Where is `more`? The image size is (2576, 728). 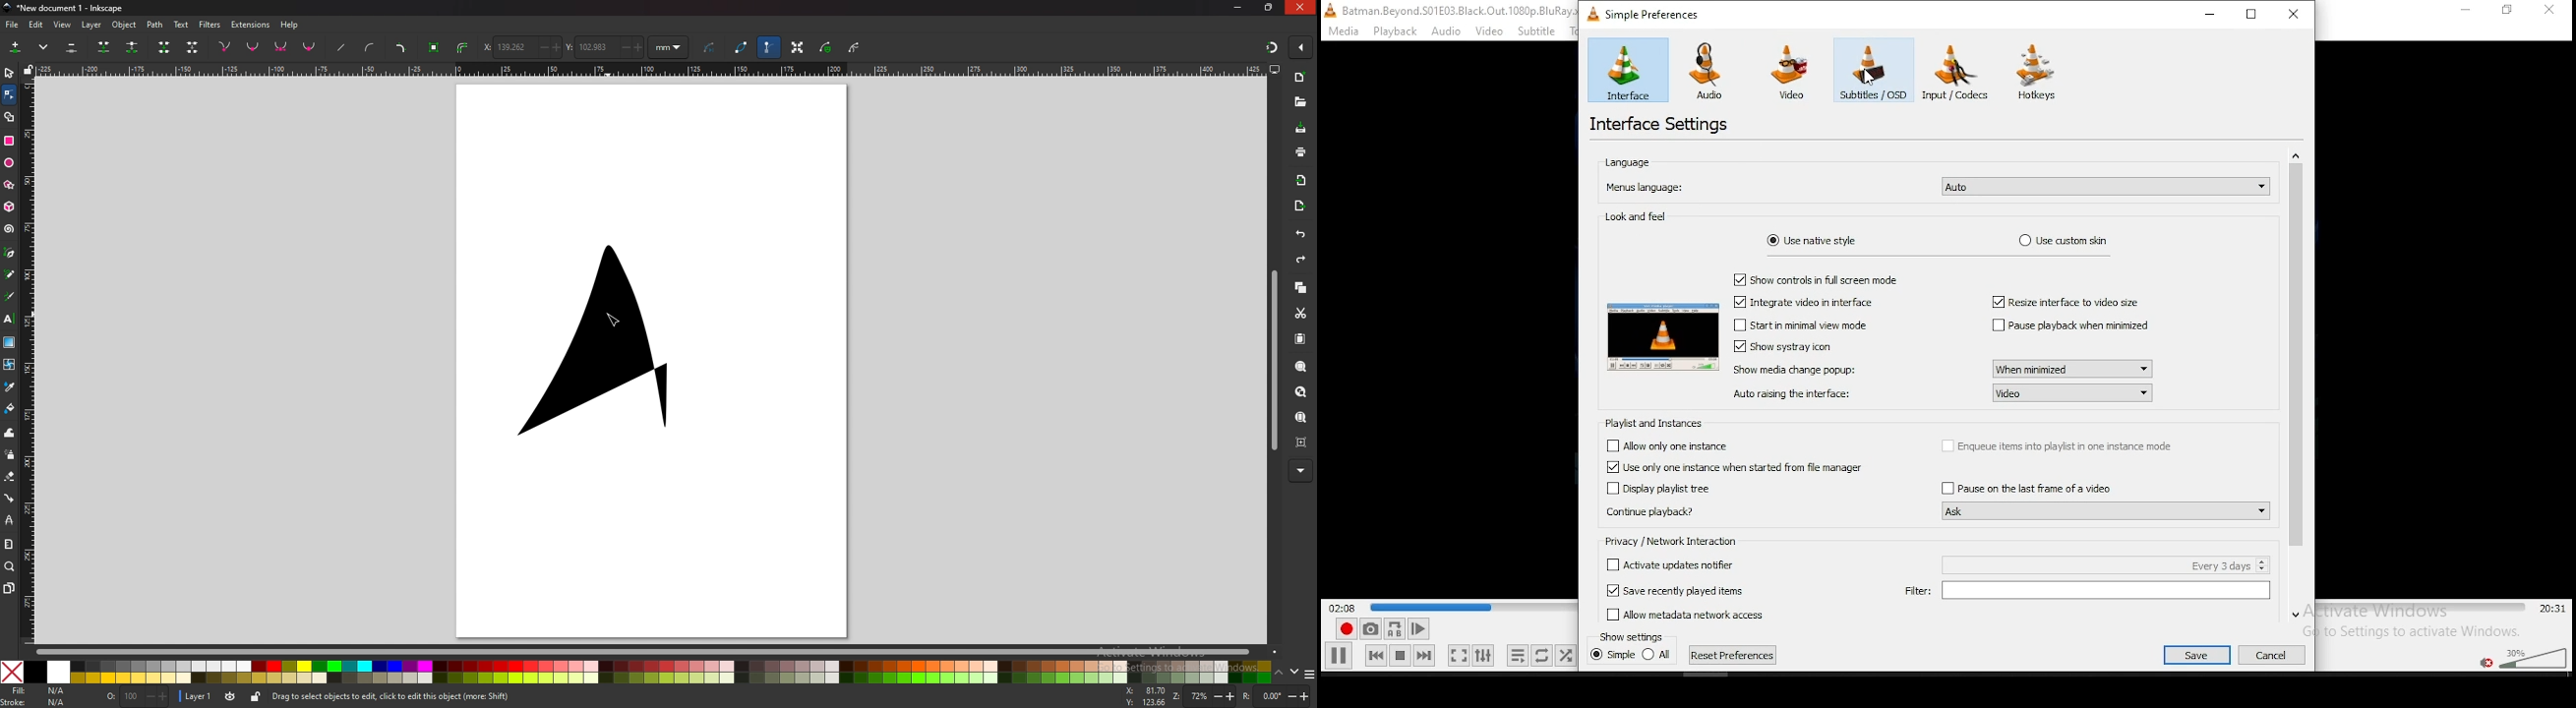 more is located at coordinates (43, 47).